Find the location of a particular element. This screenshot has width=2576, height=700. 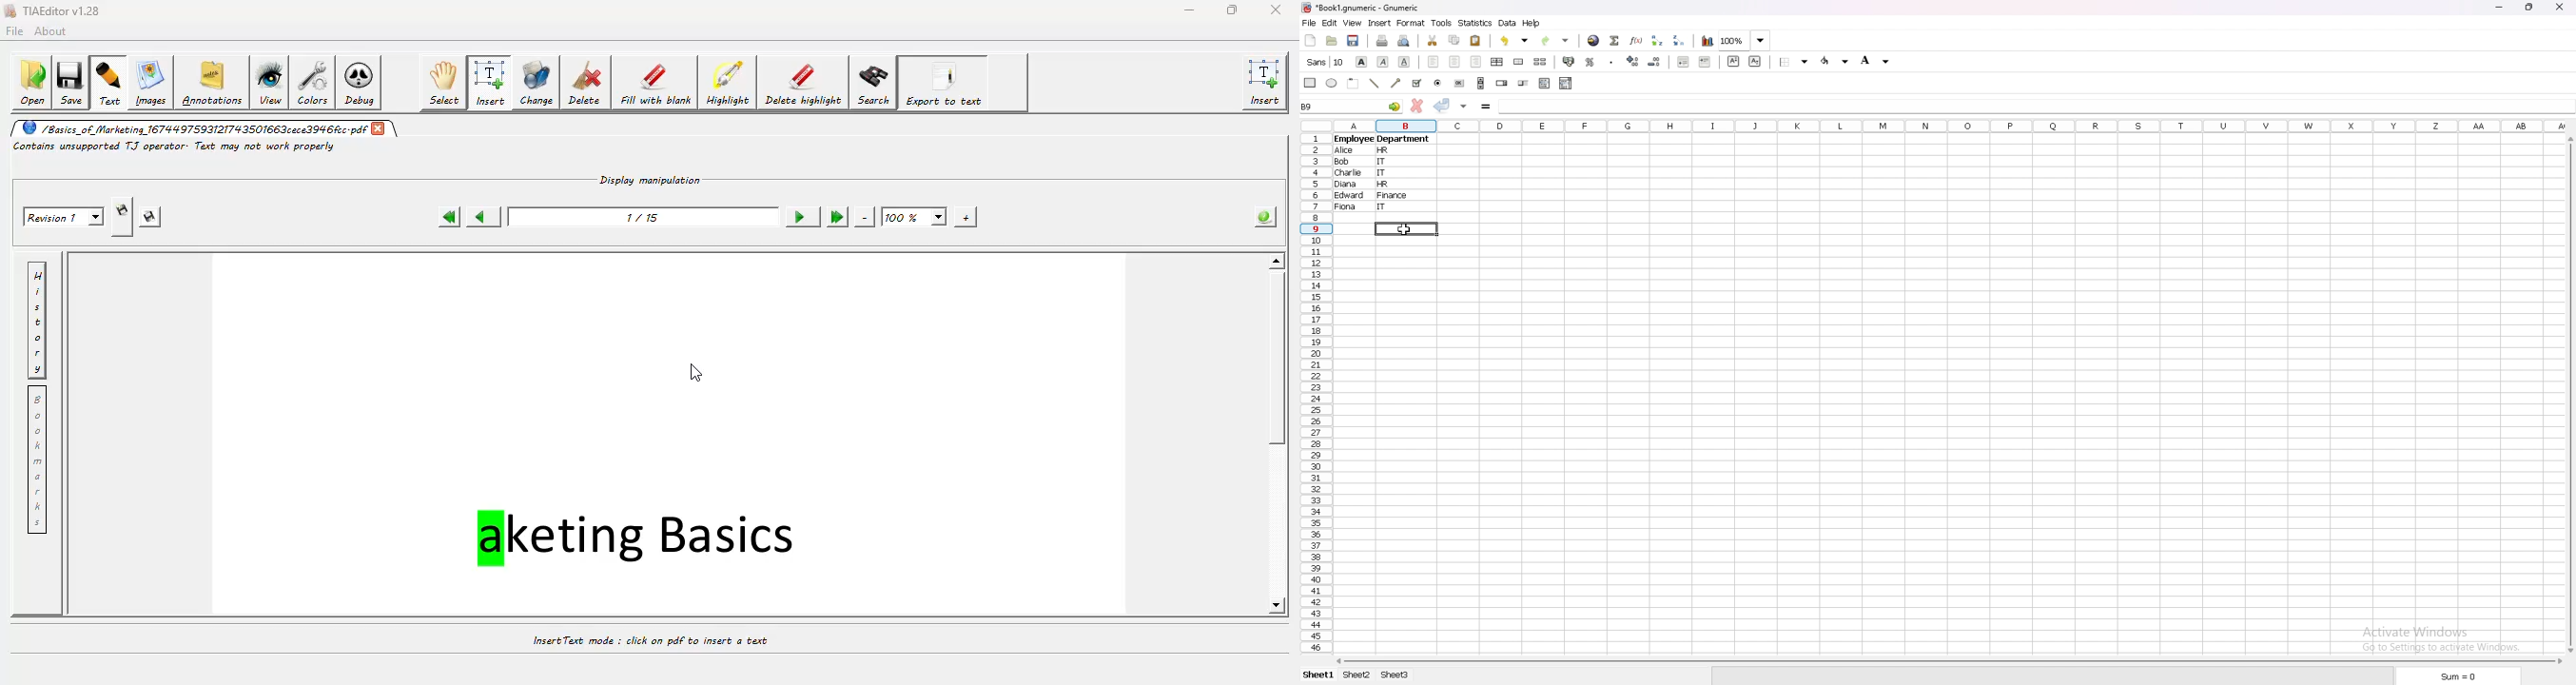

hr is located at coordinates (1382, 186).